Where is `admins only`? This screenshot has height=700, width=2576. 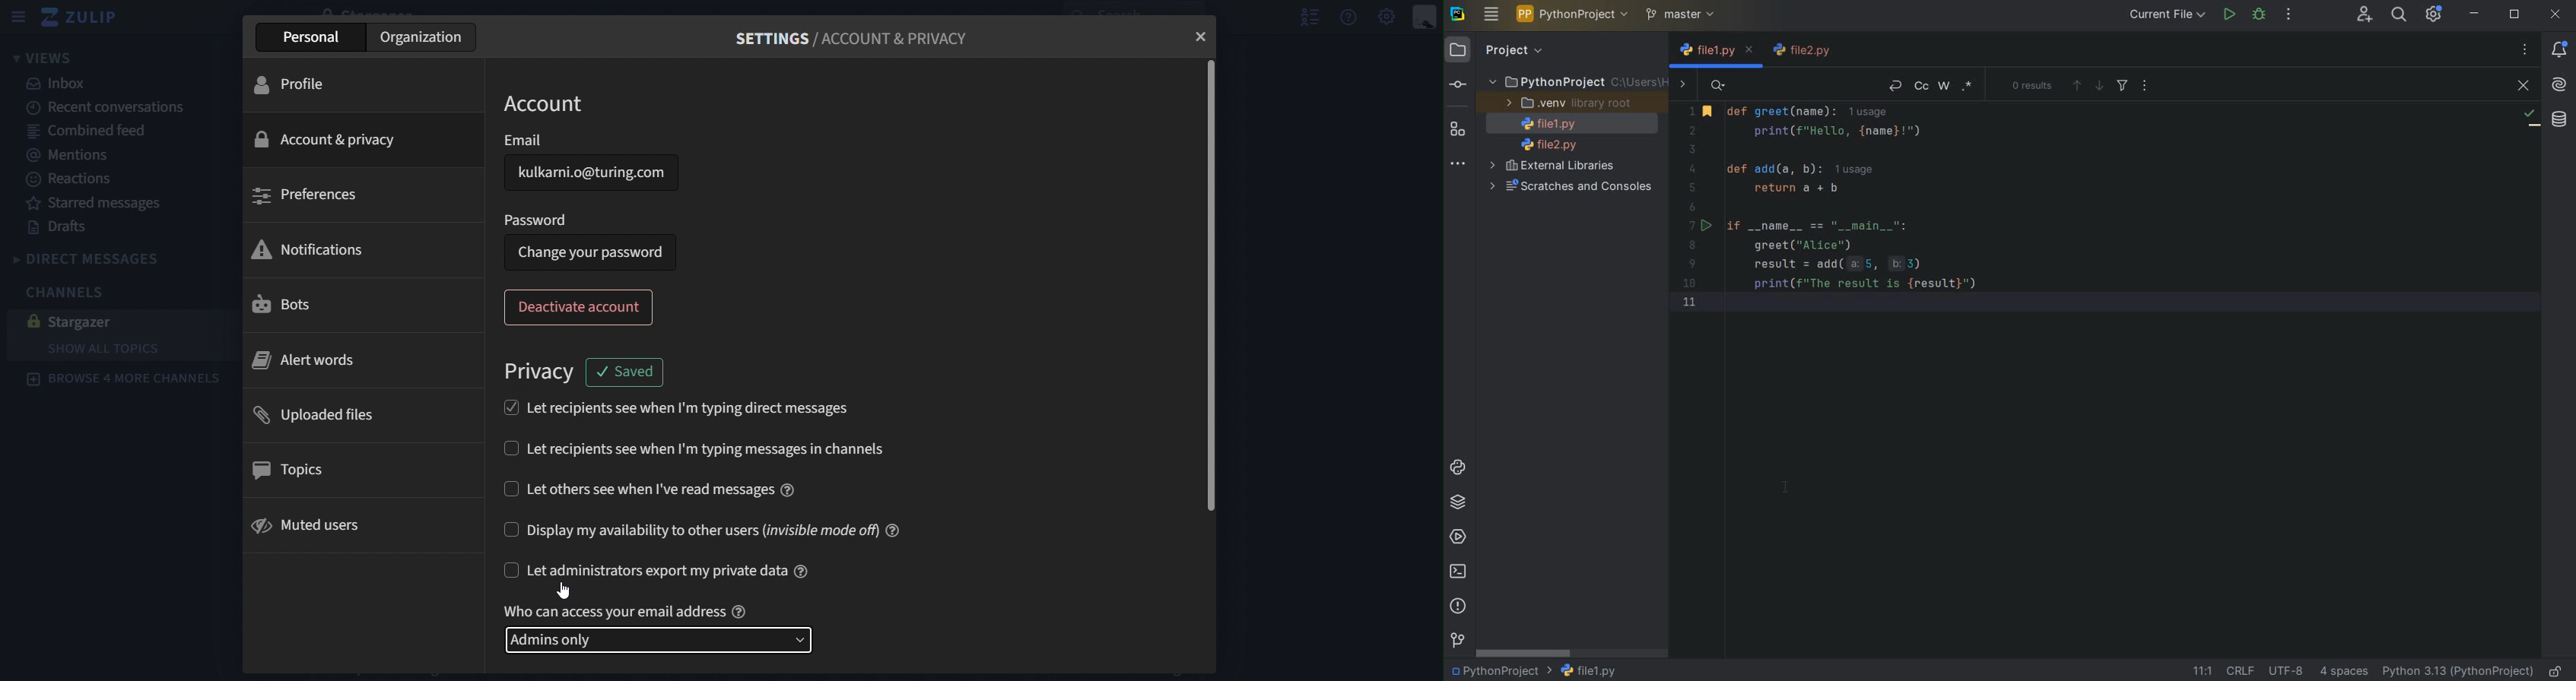 admins only is located at coordinates (659, 640).